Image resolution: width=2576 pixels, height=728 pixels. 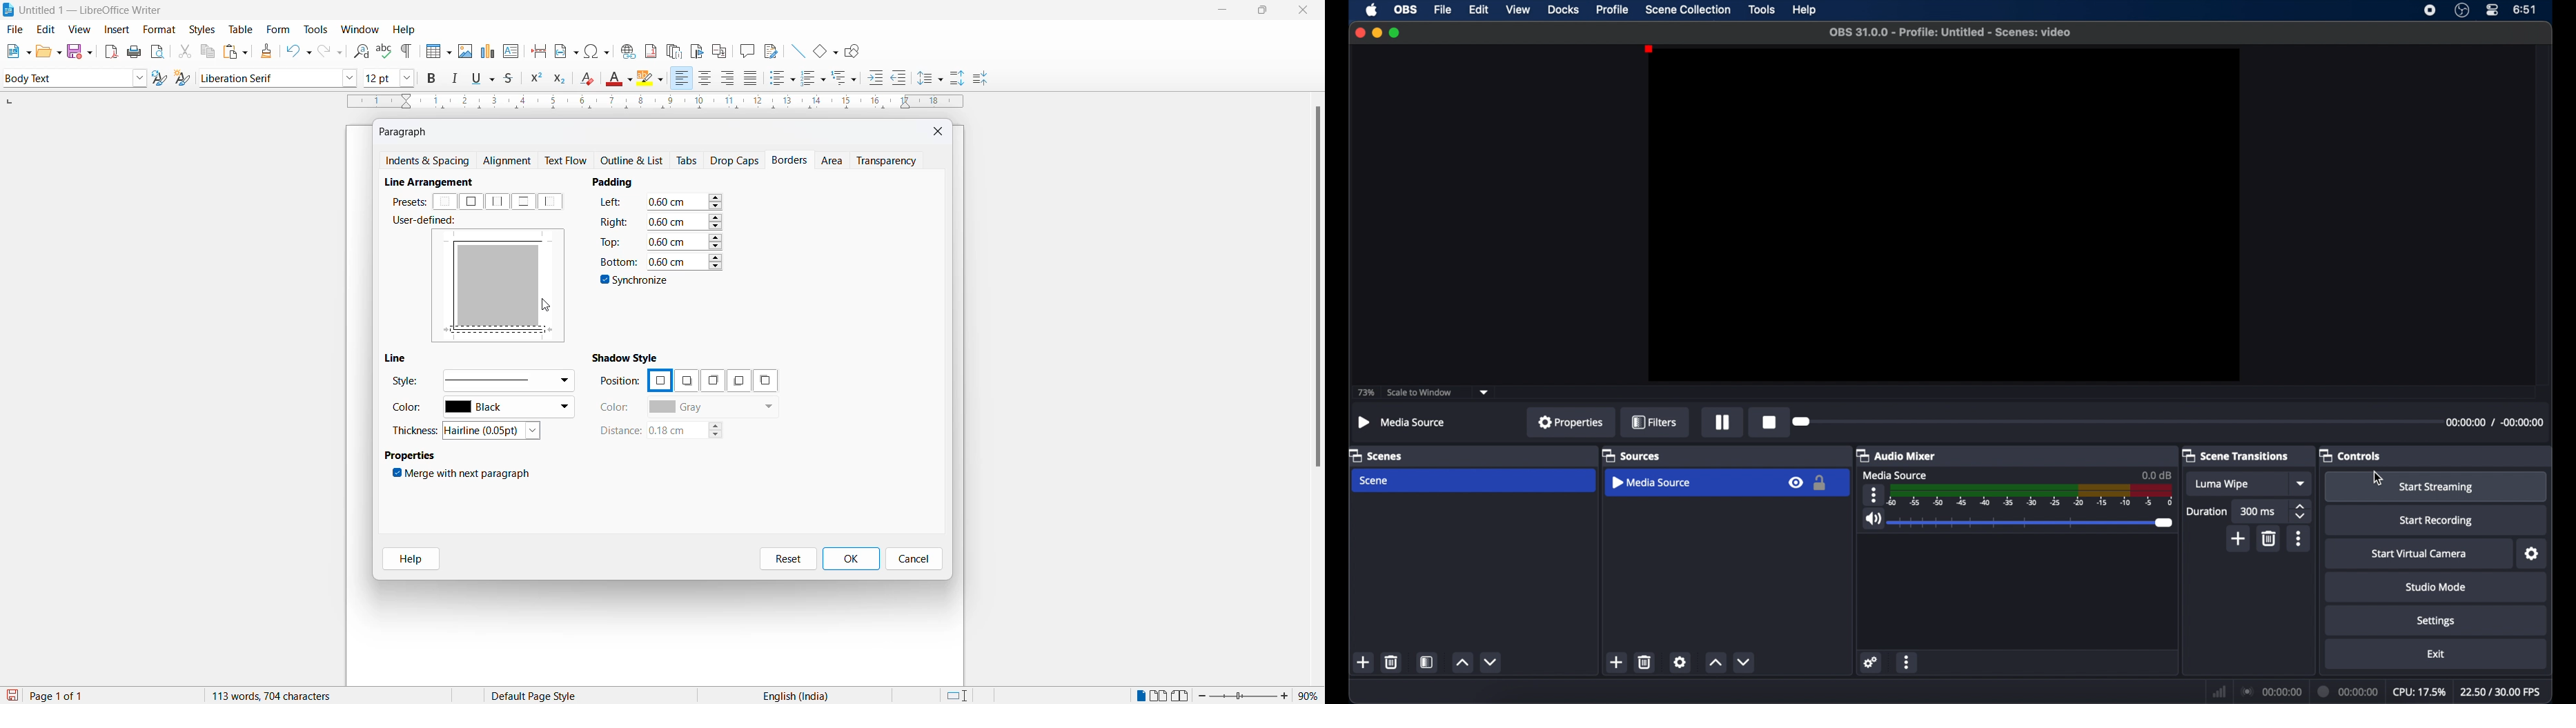 I want to click on volume, so click(x=1872, y=519).